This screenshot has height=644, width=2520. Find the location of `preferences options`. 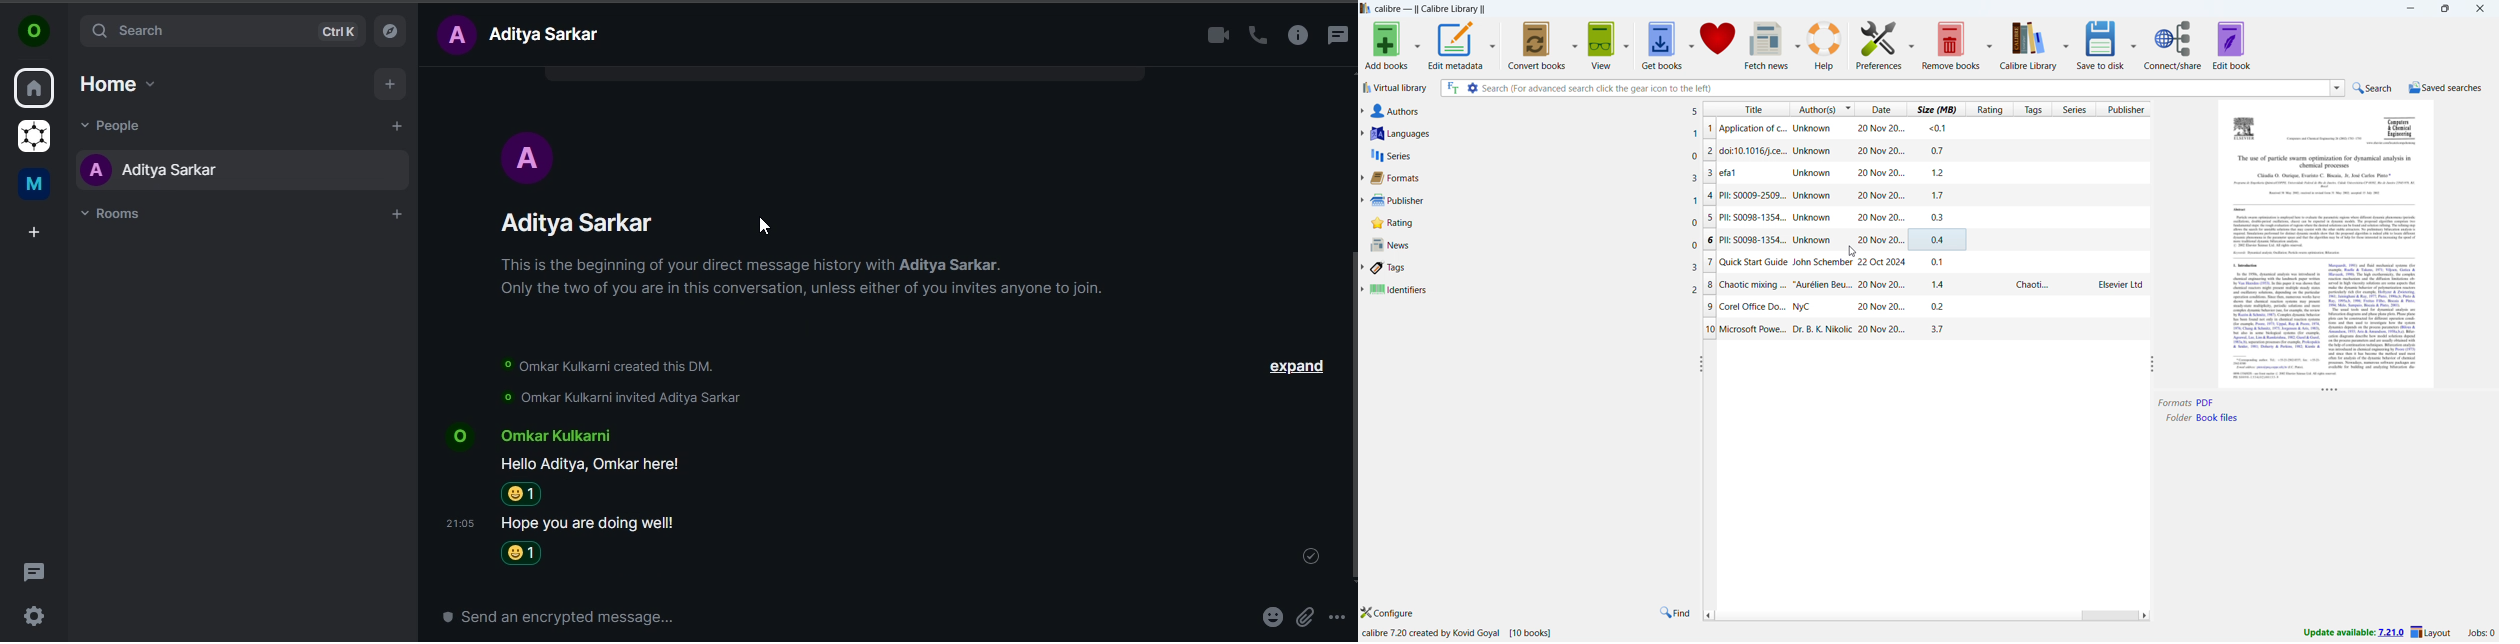

preferences options is located at coordinates (1911, 44).